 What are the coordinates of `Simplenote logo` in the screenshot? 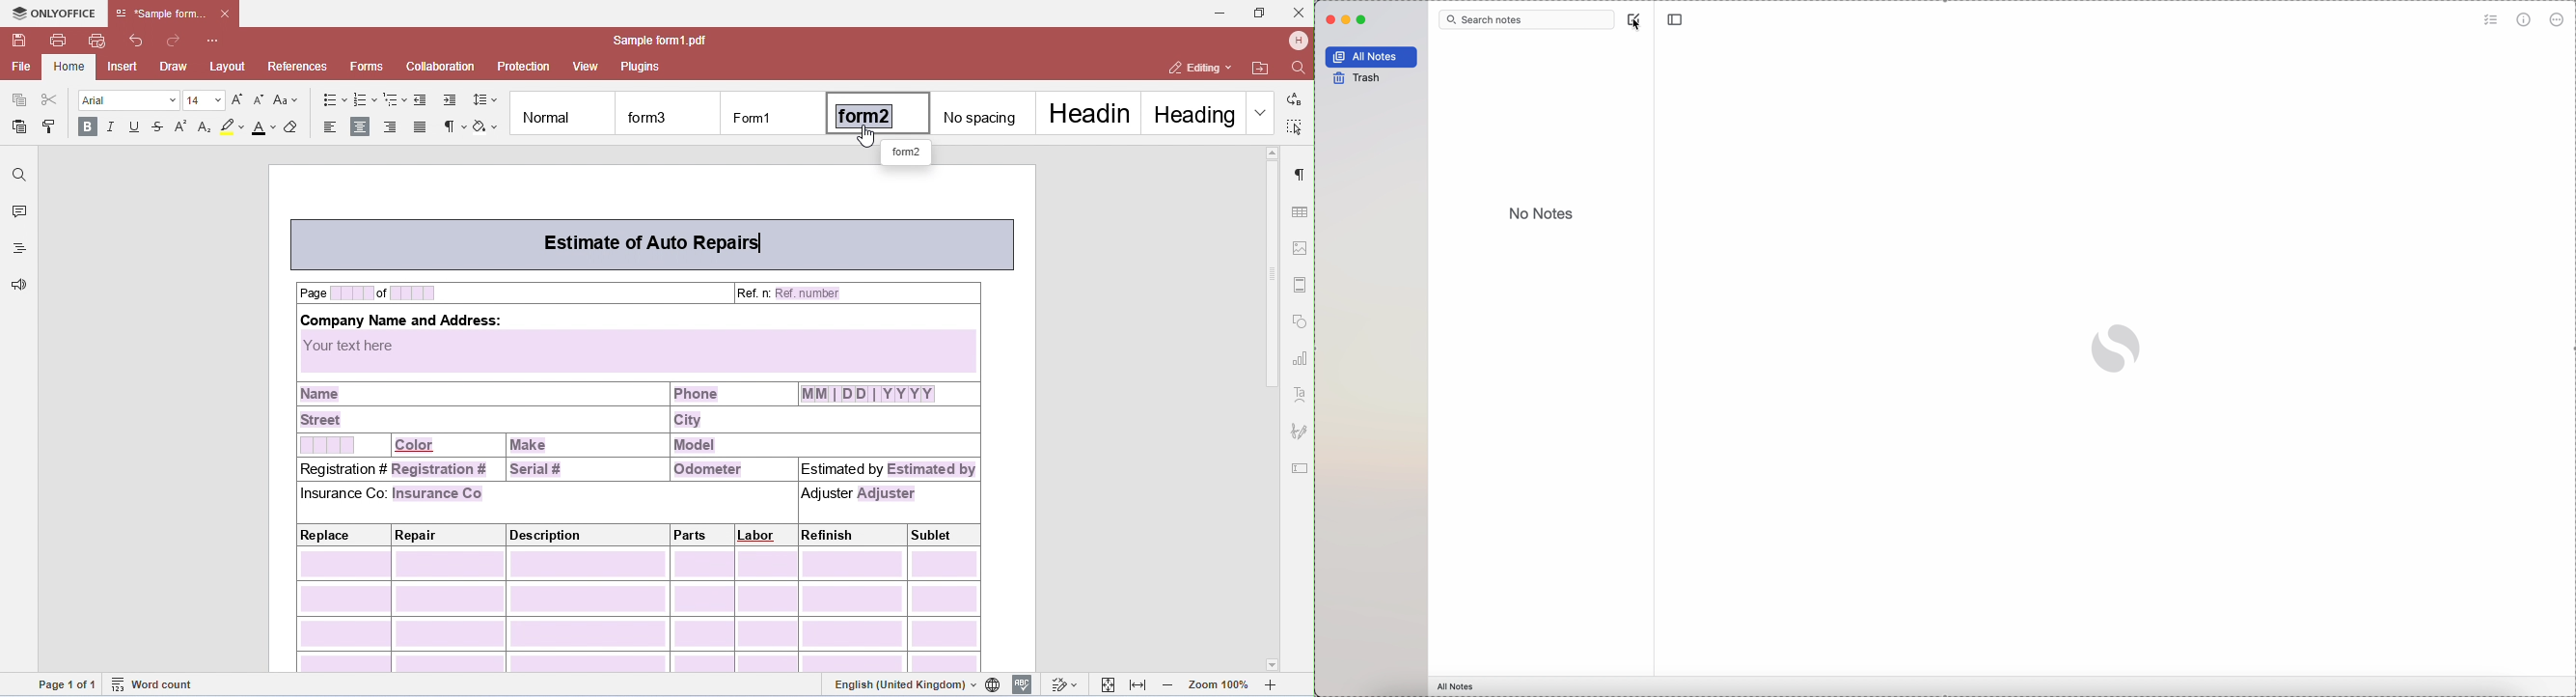 It's located at (2117, 349).